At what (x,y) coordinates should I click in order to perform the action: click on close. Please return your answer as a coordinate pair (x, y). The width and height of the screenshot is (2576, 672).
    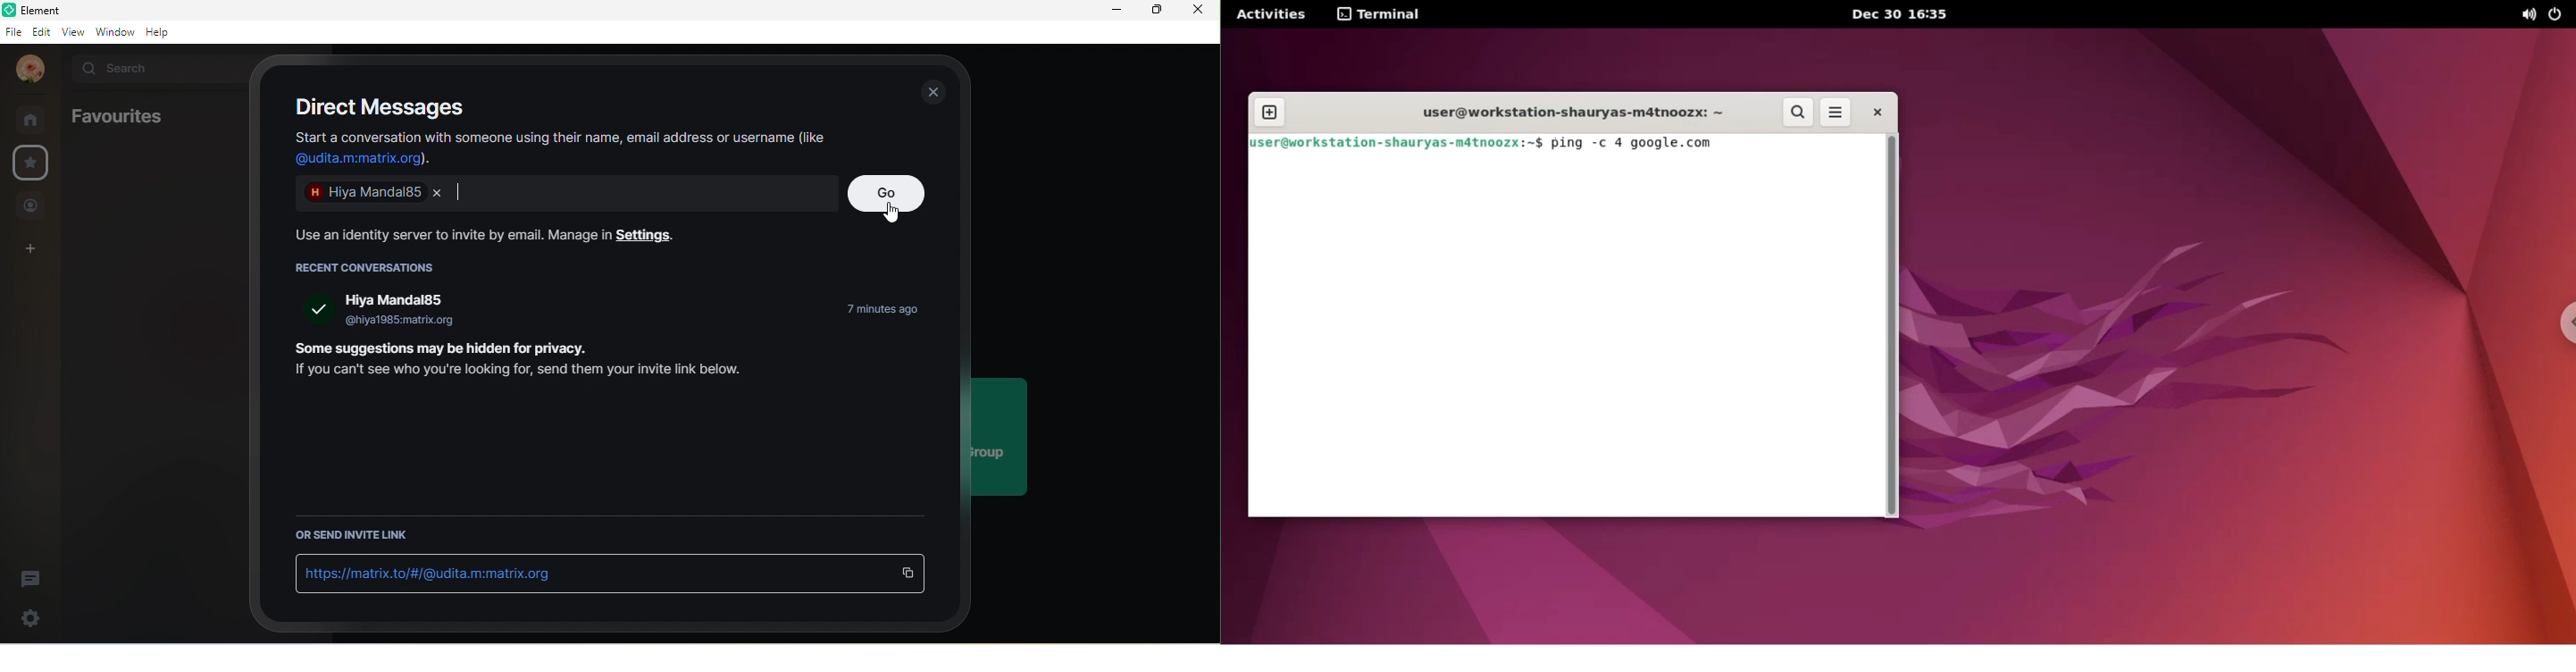
    Looking at the image, I should click on (1200, 10).